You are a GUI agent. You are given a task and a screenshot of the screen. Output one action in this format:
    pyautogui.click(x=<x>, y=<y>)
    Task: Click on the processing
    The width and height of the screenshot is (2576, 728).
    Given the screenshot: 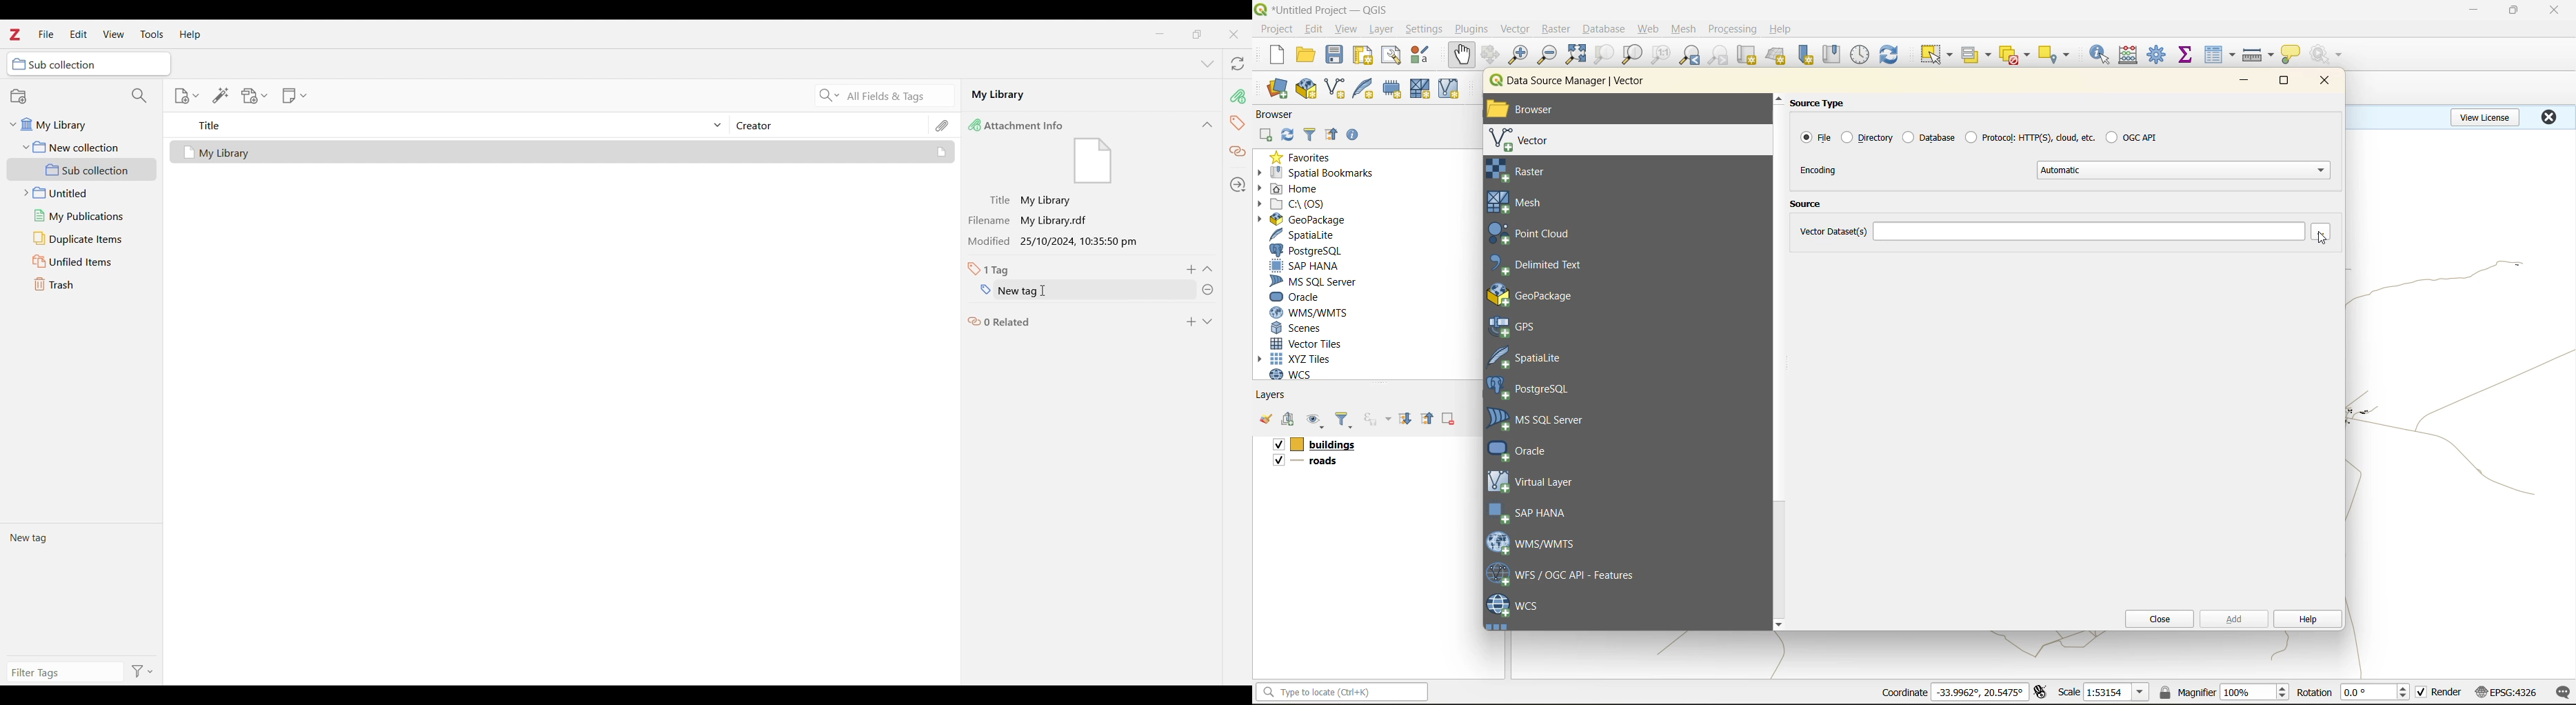 What is the action you would take?
    pyautogui.click(x=1733, y=30)
    